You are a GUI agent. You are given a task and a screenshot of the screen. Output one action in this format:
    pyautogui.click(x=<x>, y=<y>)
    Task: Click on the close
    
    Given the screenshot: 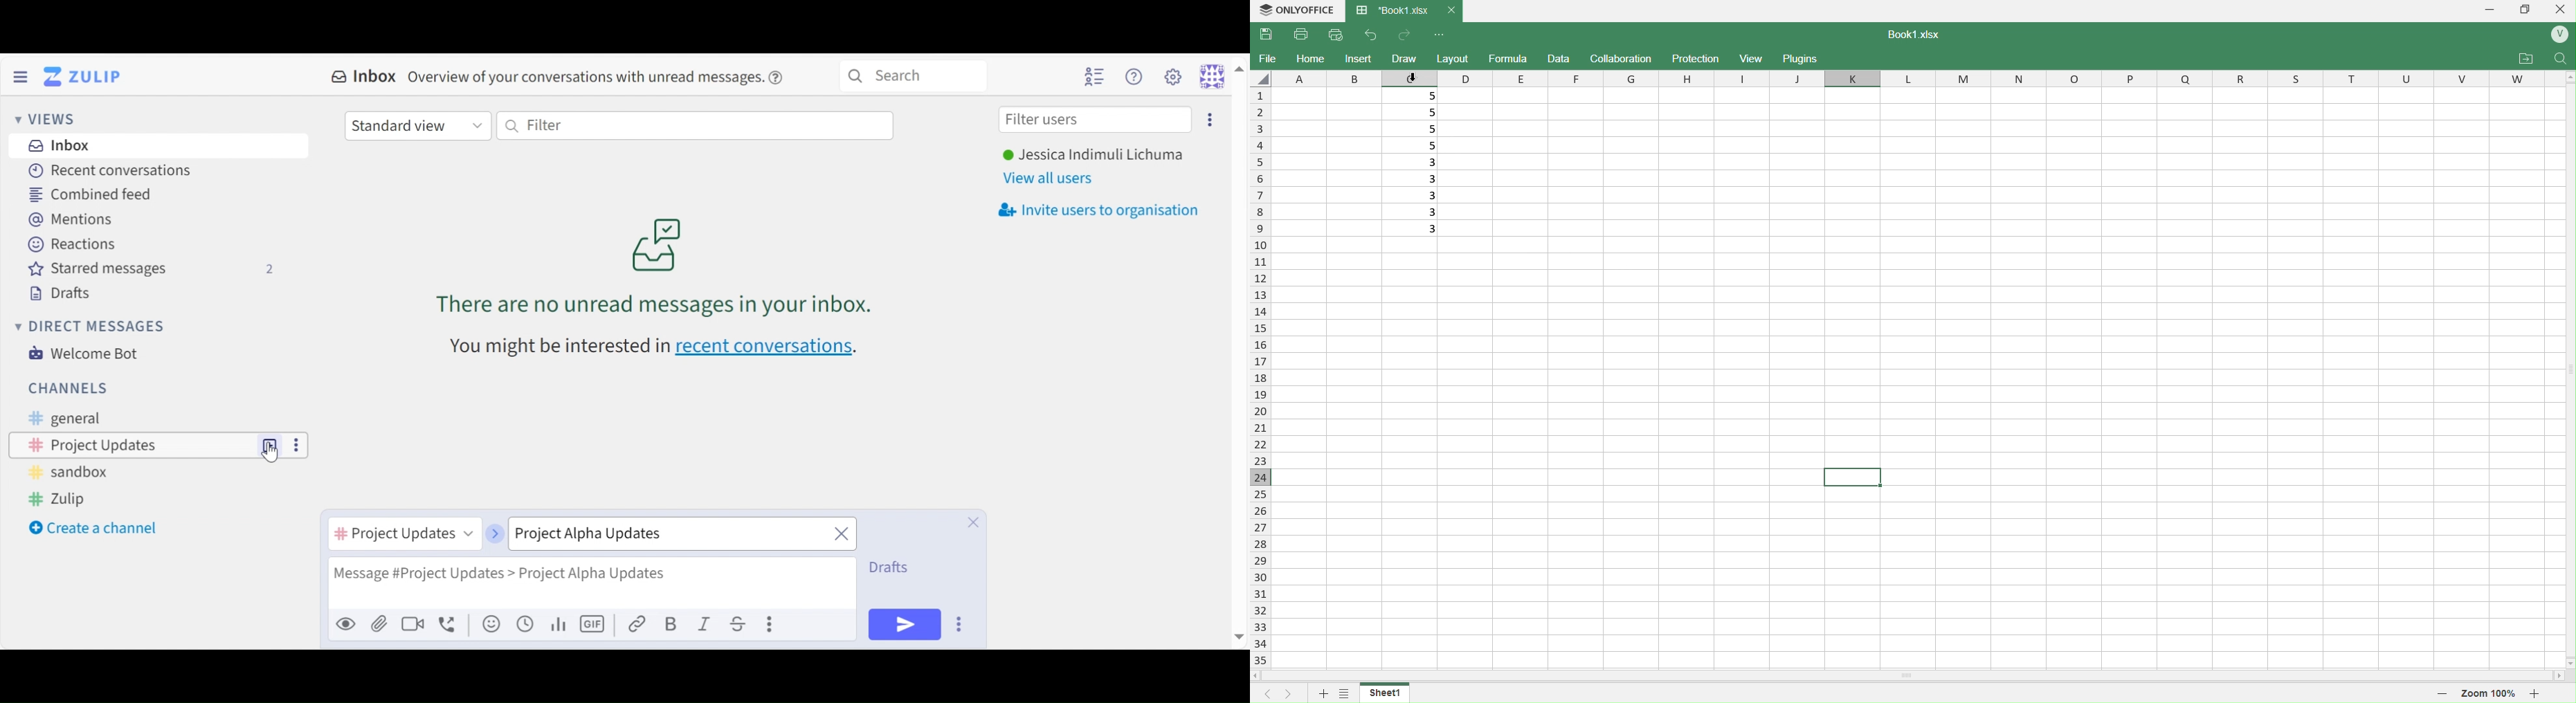 What is the action you would take?
    pyautogui.click(x=843, y=532)
    